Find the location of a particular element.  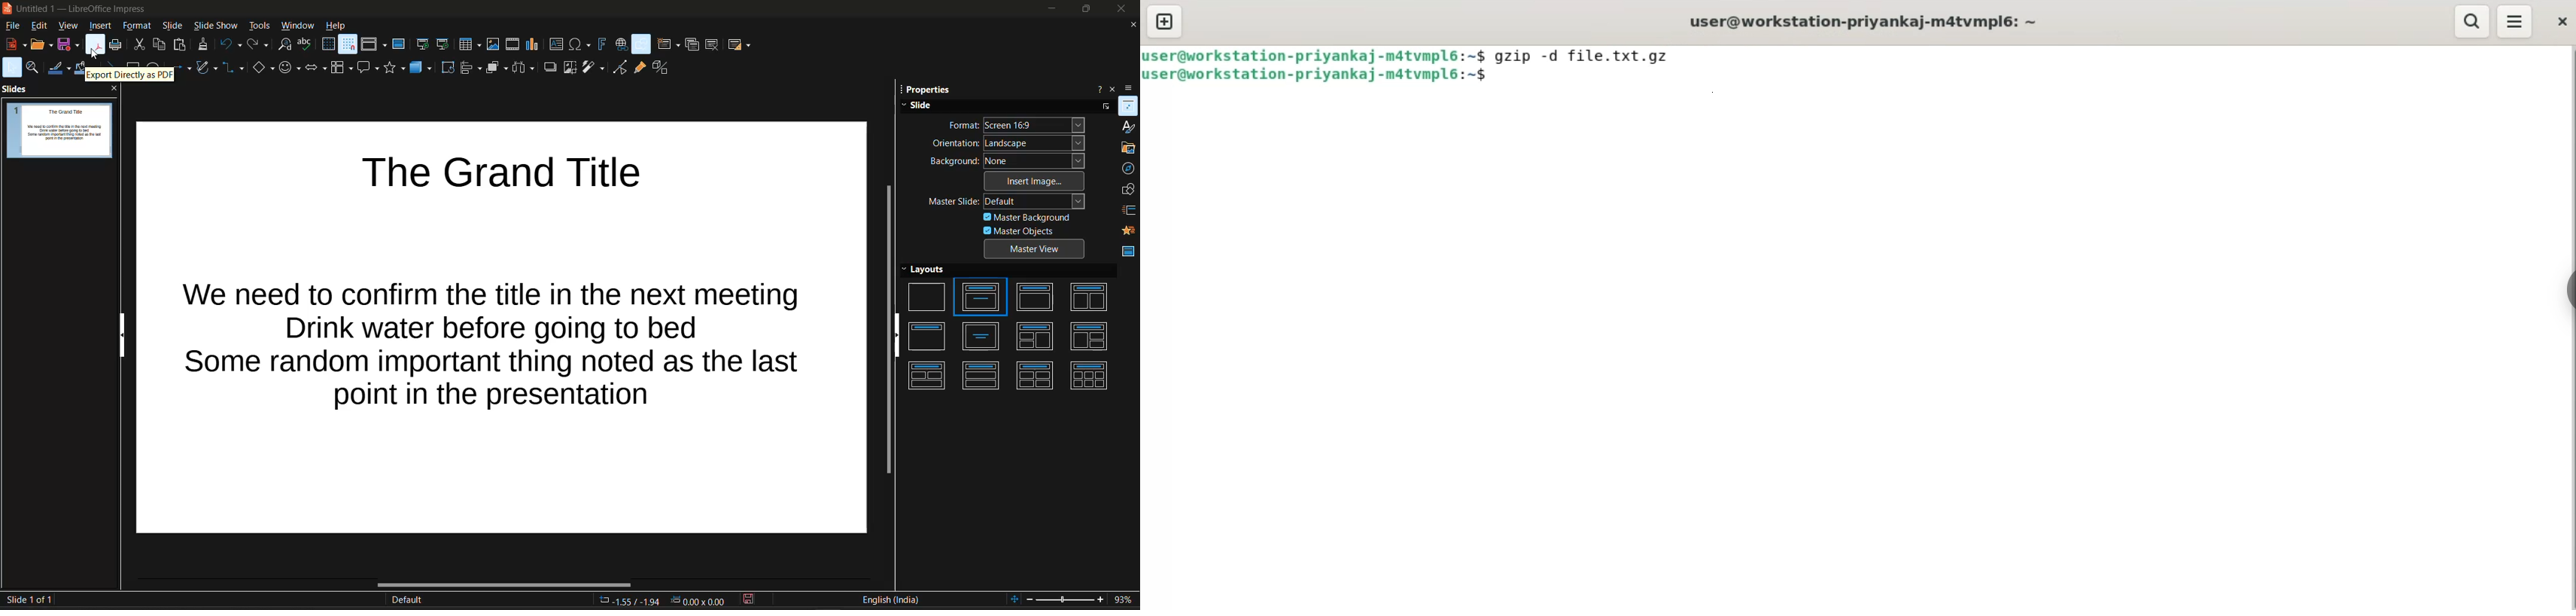

hide is located at coordinates (125, 335).